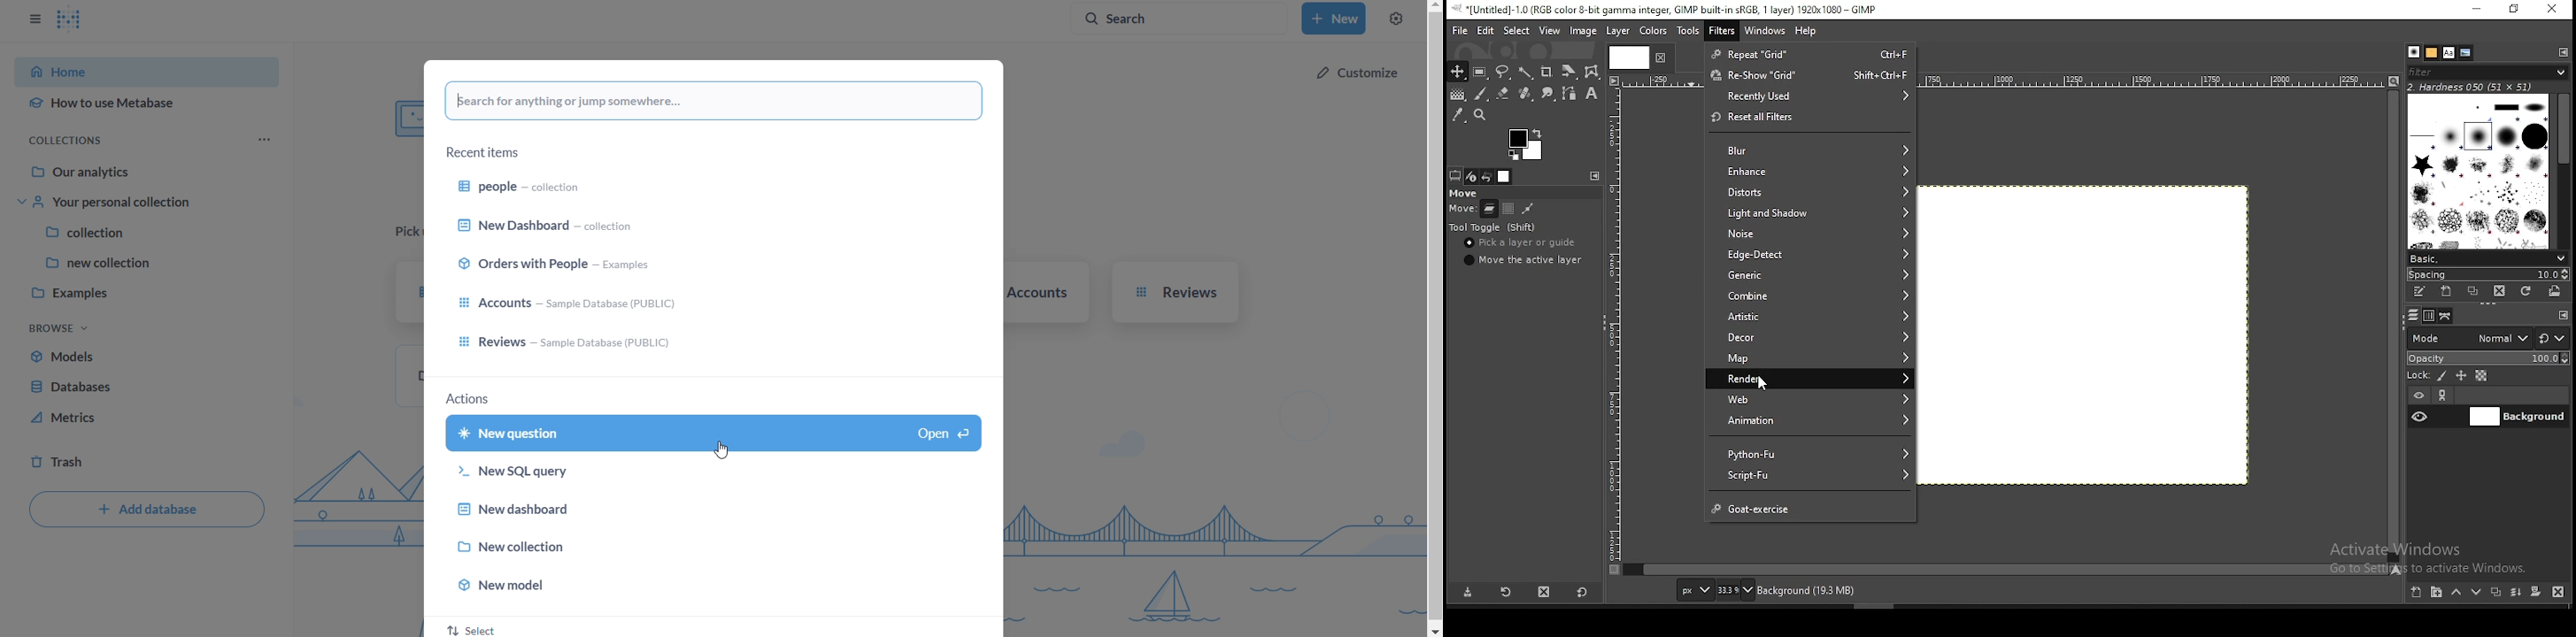 The image size is (2576, 644). I want to click on duplicate brush, so click(2475, 291).